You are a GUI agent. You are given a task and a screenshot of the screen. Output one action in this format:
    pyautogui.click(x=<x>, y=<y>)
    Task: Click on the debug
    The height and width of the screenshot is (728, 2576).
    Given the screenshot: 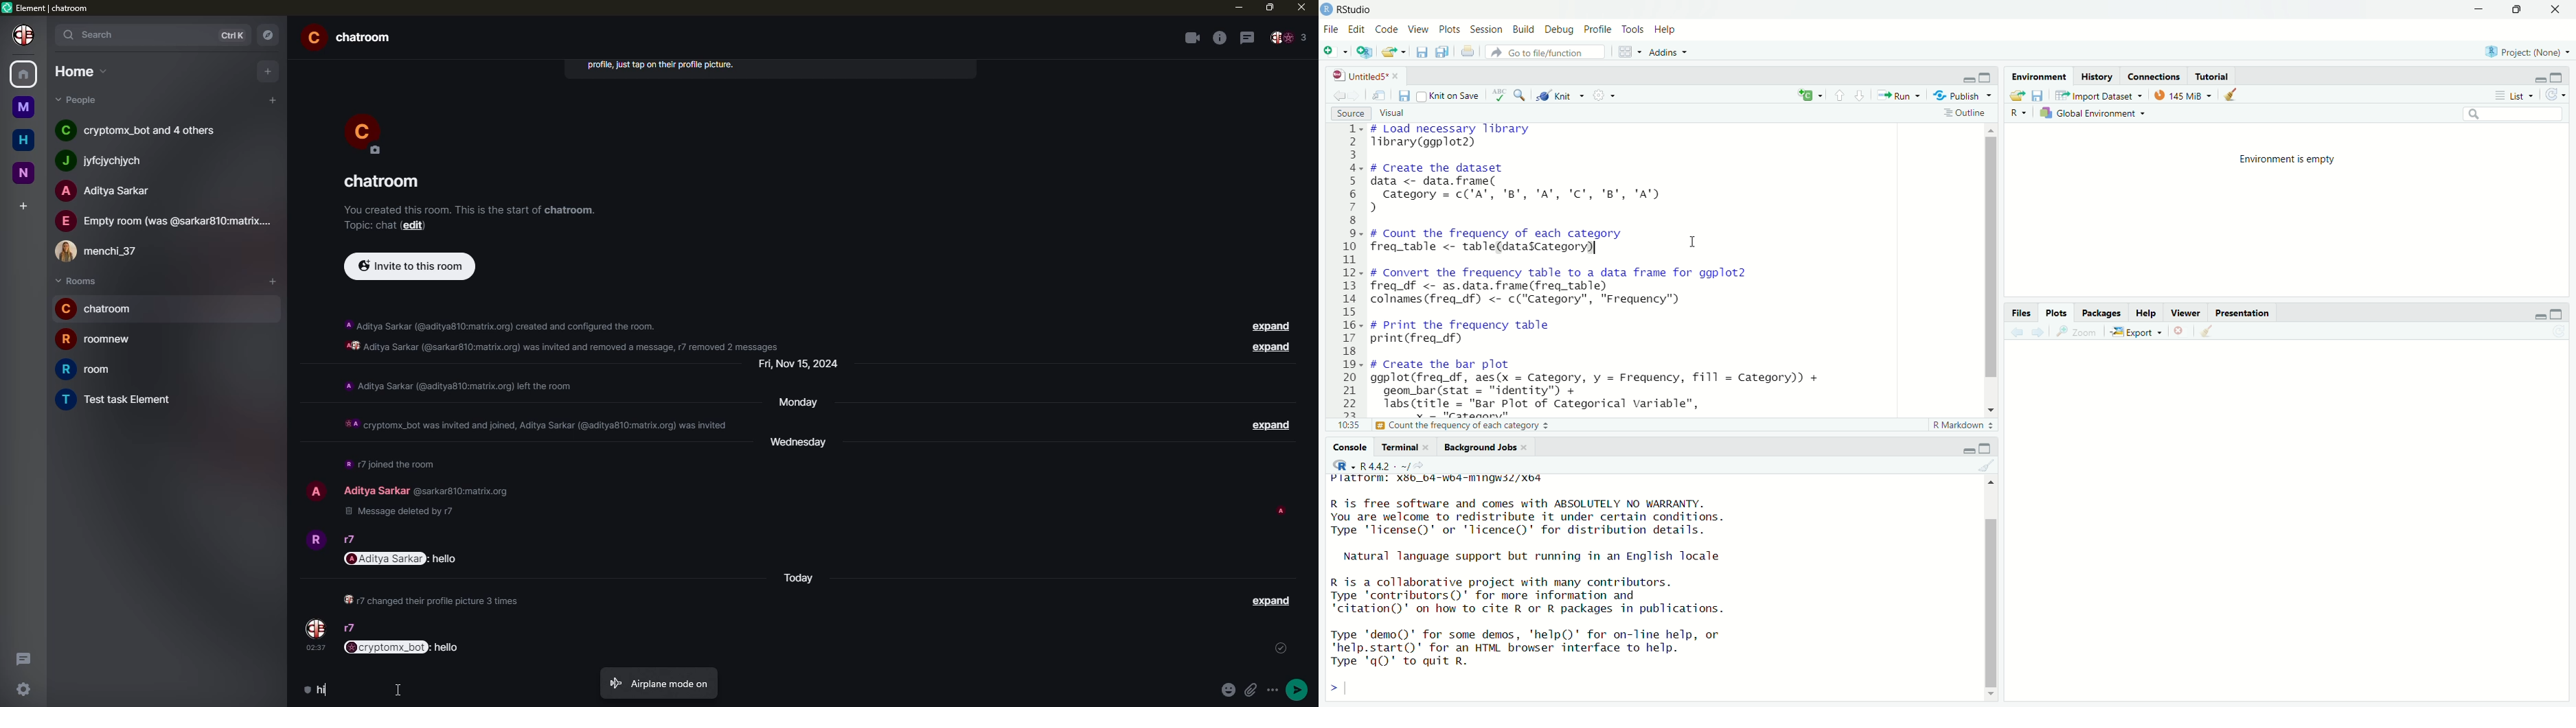 What is the action you would take?
    pyautogui.click(x=1559, y=31)
    